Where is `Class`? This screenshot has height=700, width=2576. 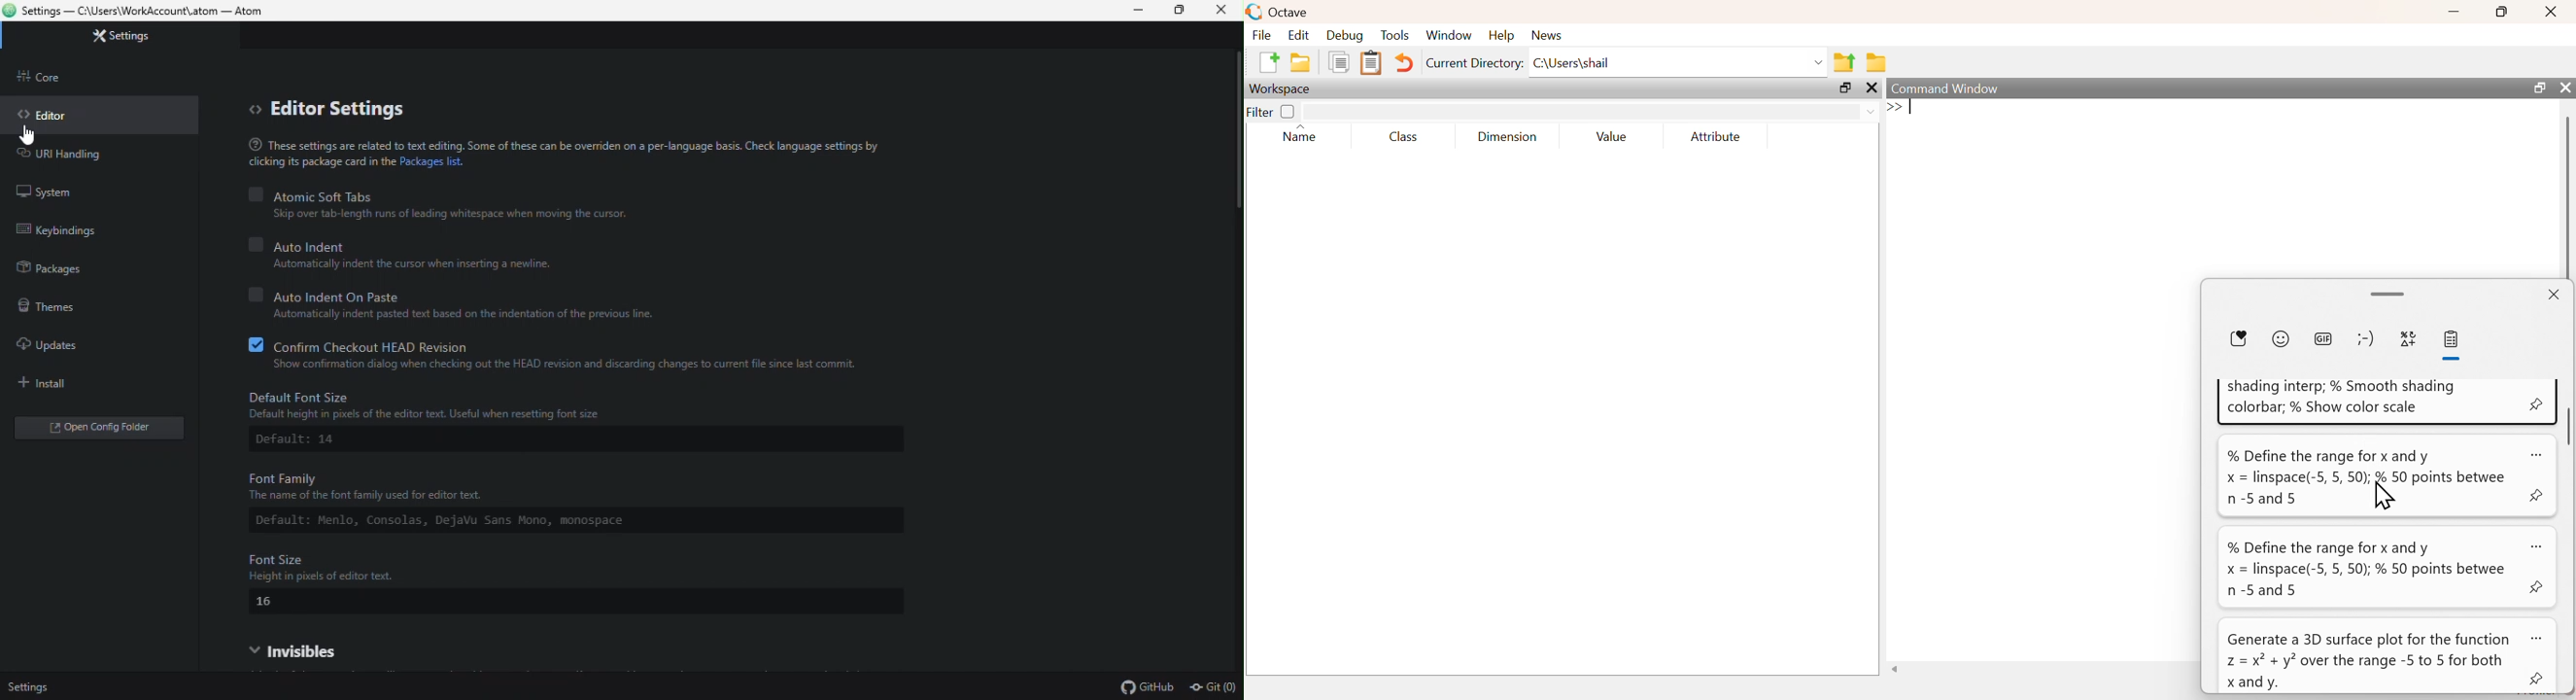
Class is located at coordinates (1403, 136).